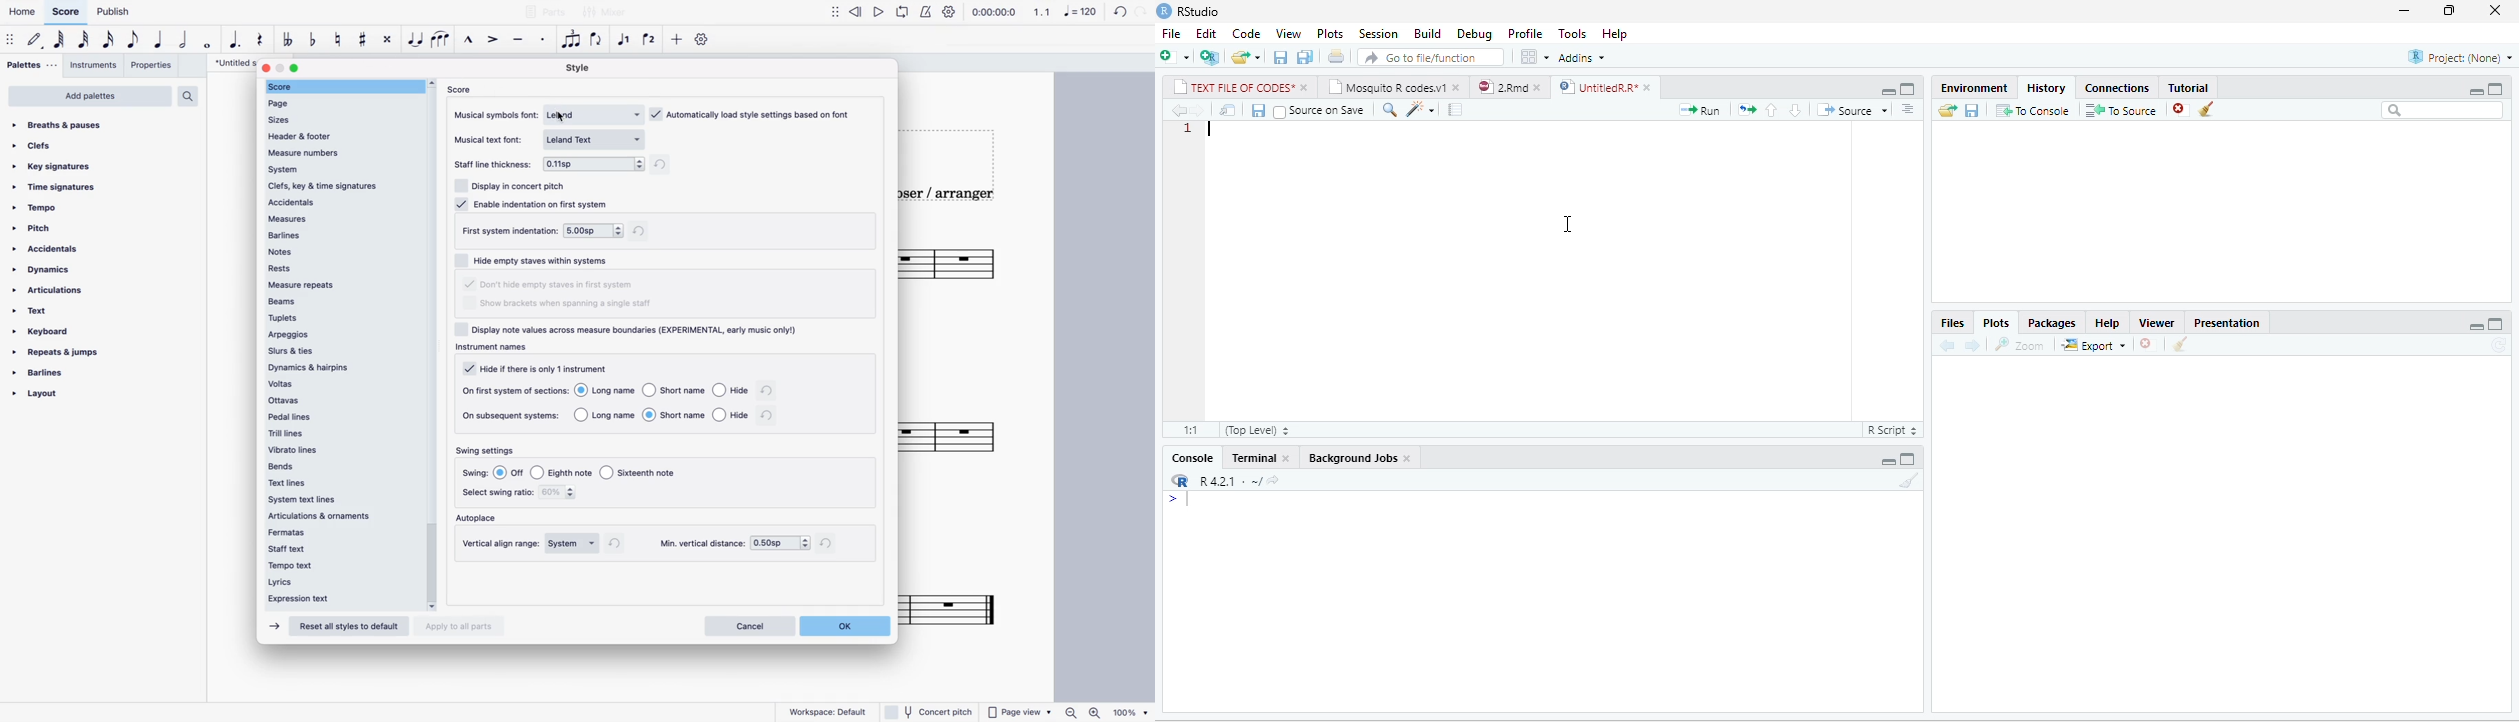 Image resolution: width=2520 pixels, height=728 pixels. I want to click on Help, so click(1615, 35).